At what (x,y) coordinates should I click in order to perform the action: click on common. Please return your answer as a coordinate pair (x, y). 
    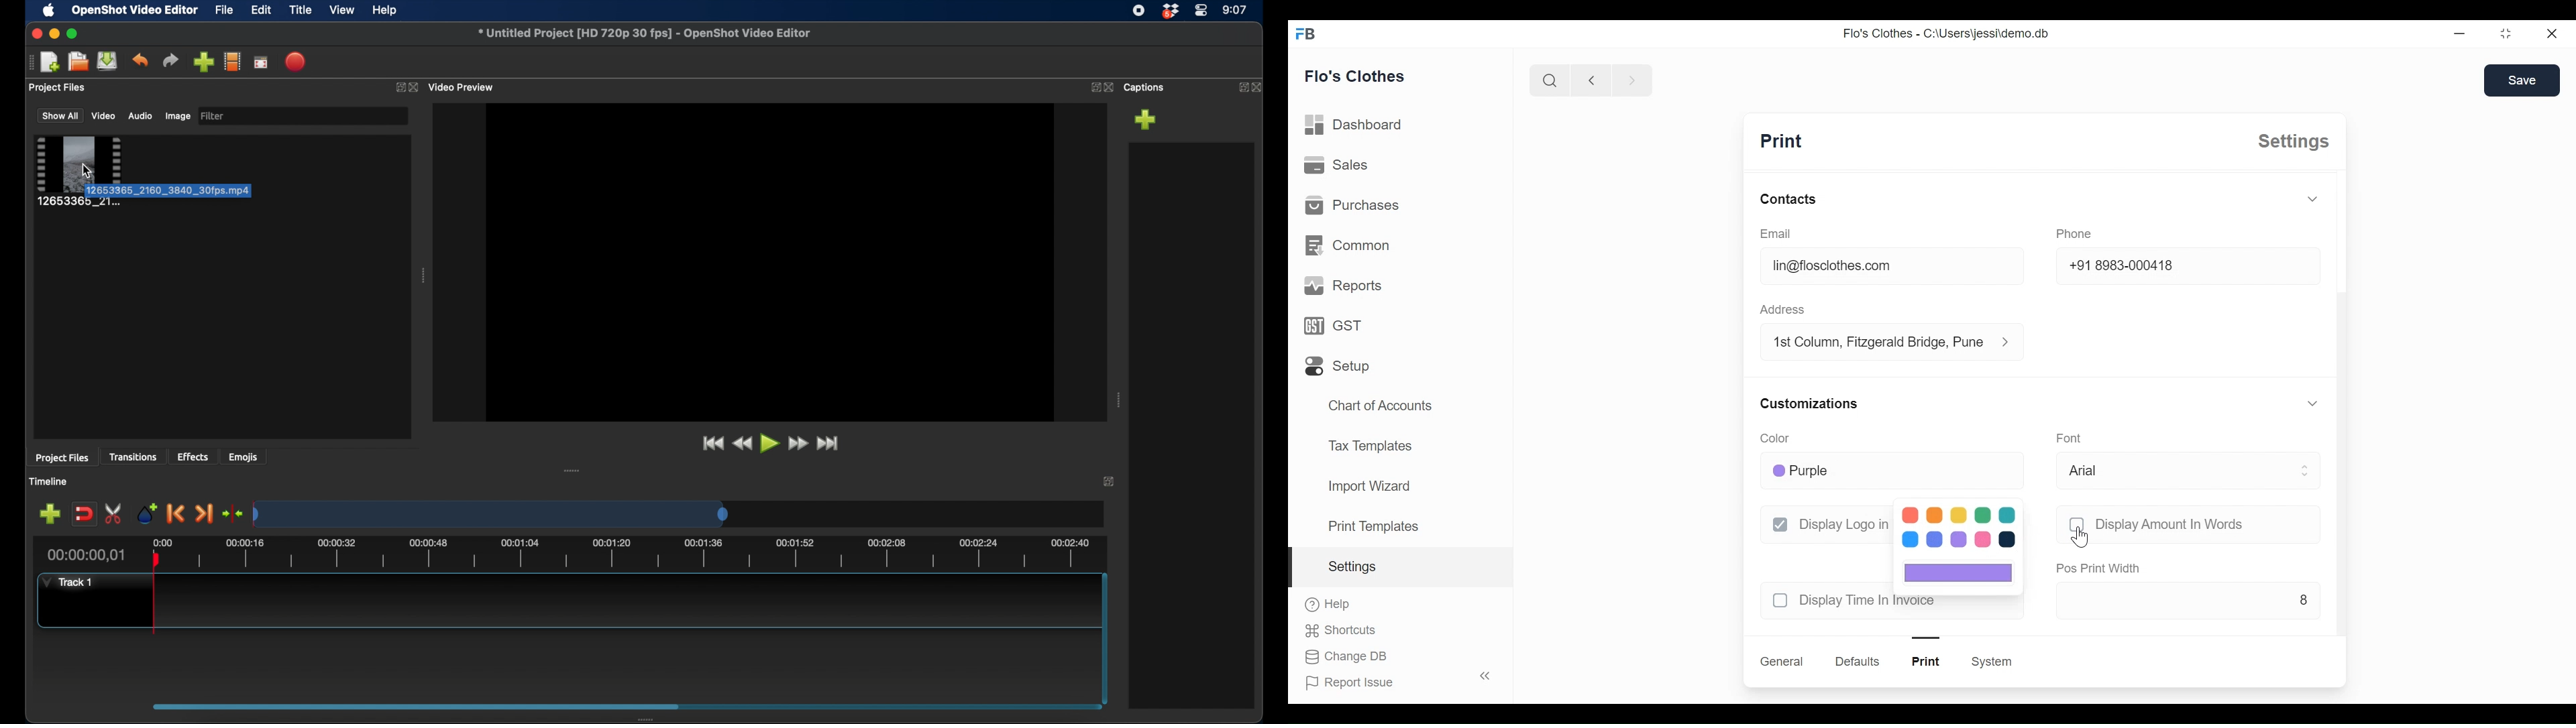
    Looking at the image, I should click on (1347, 245).